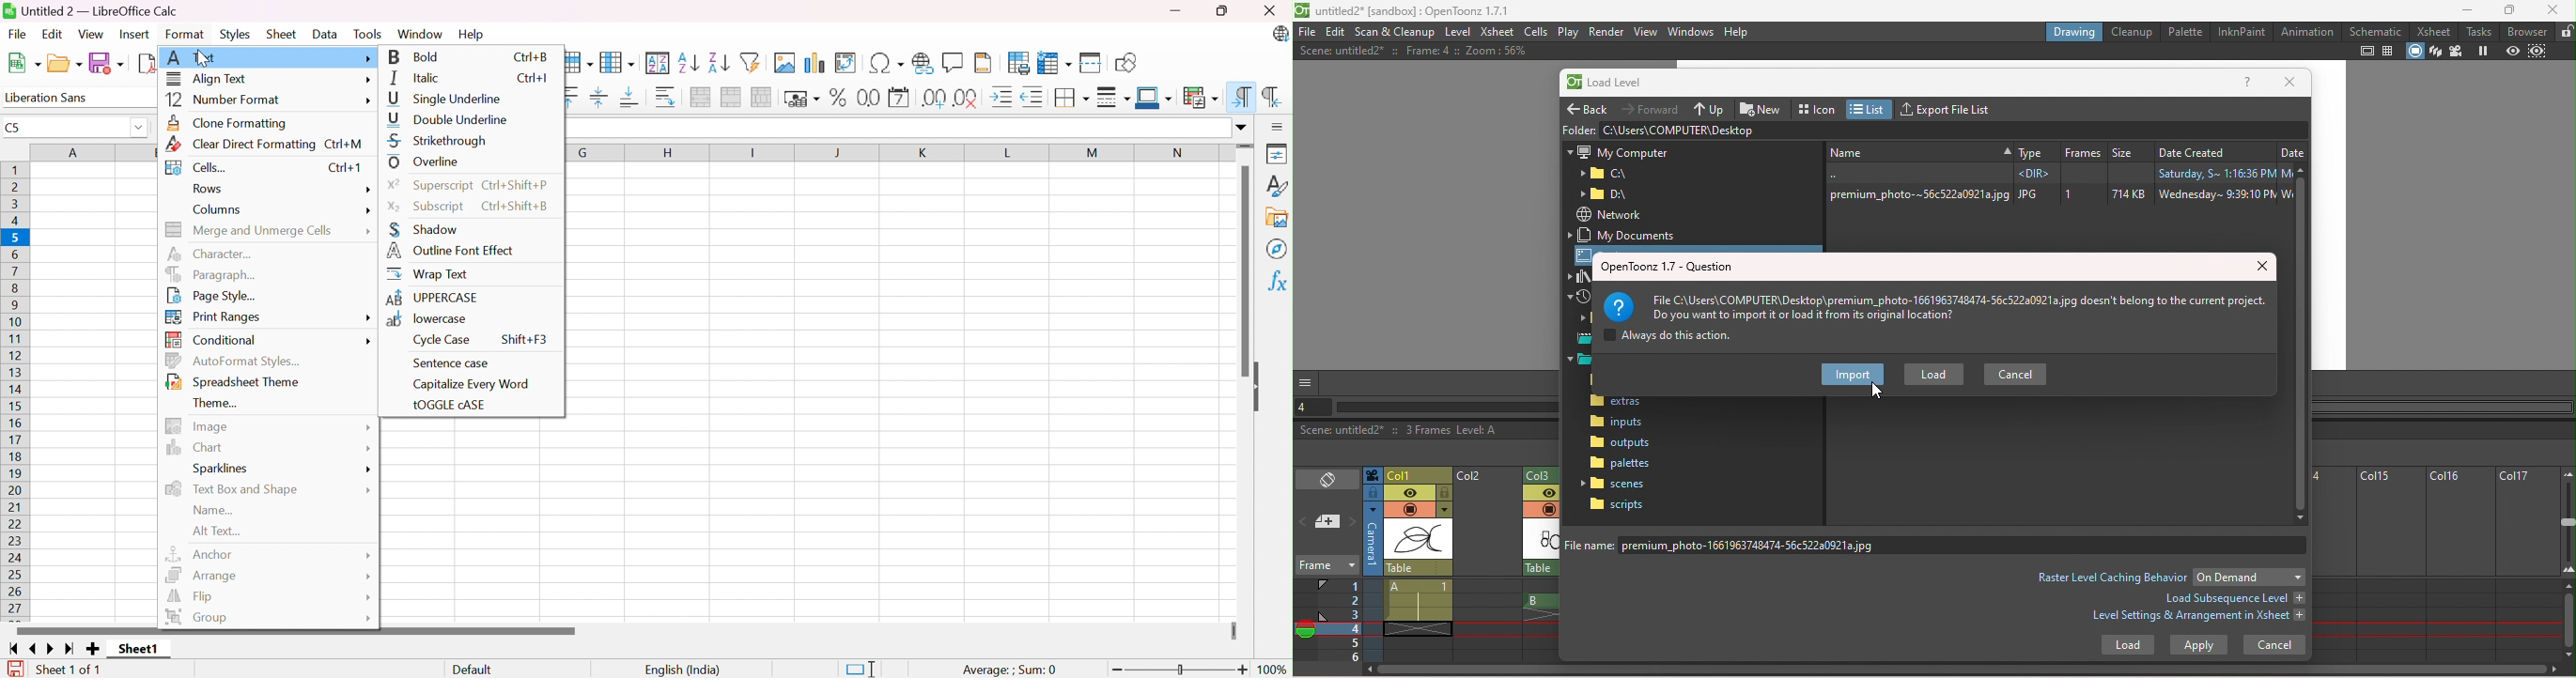 Image resolution: width=2576 pixels, height=700 pixels. Describe the element at coordinates (1274, 98) in the screenshot. I see `Right-To-Left` at that location.